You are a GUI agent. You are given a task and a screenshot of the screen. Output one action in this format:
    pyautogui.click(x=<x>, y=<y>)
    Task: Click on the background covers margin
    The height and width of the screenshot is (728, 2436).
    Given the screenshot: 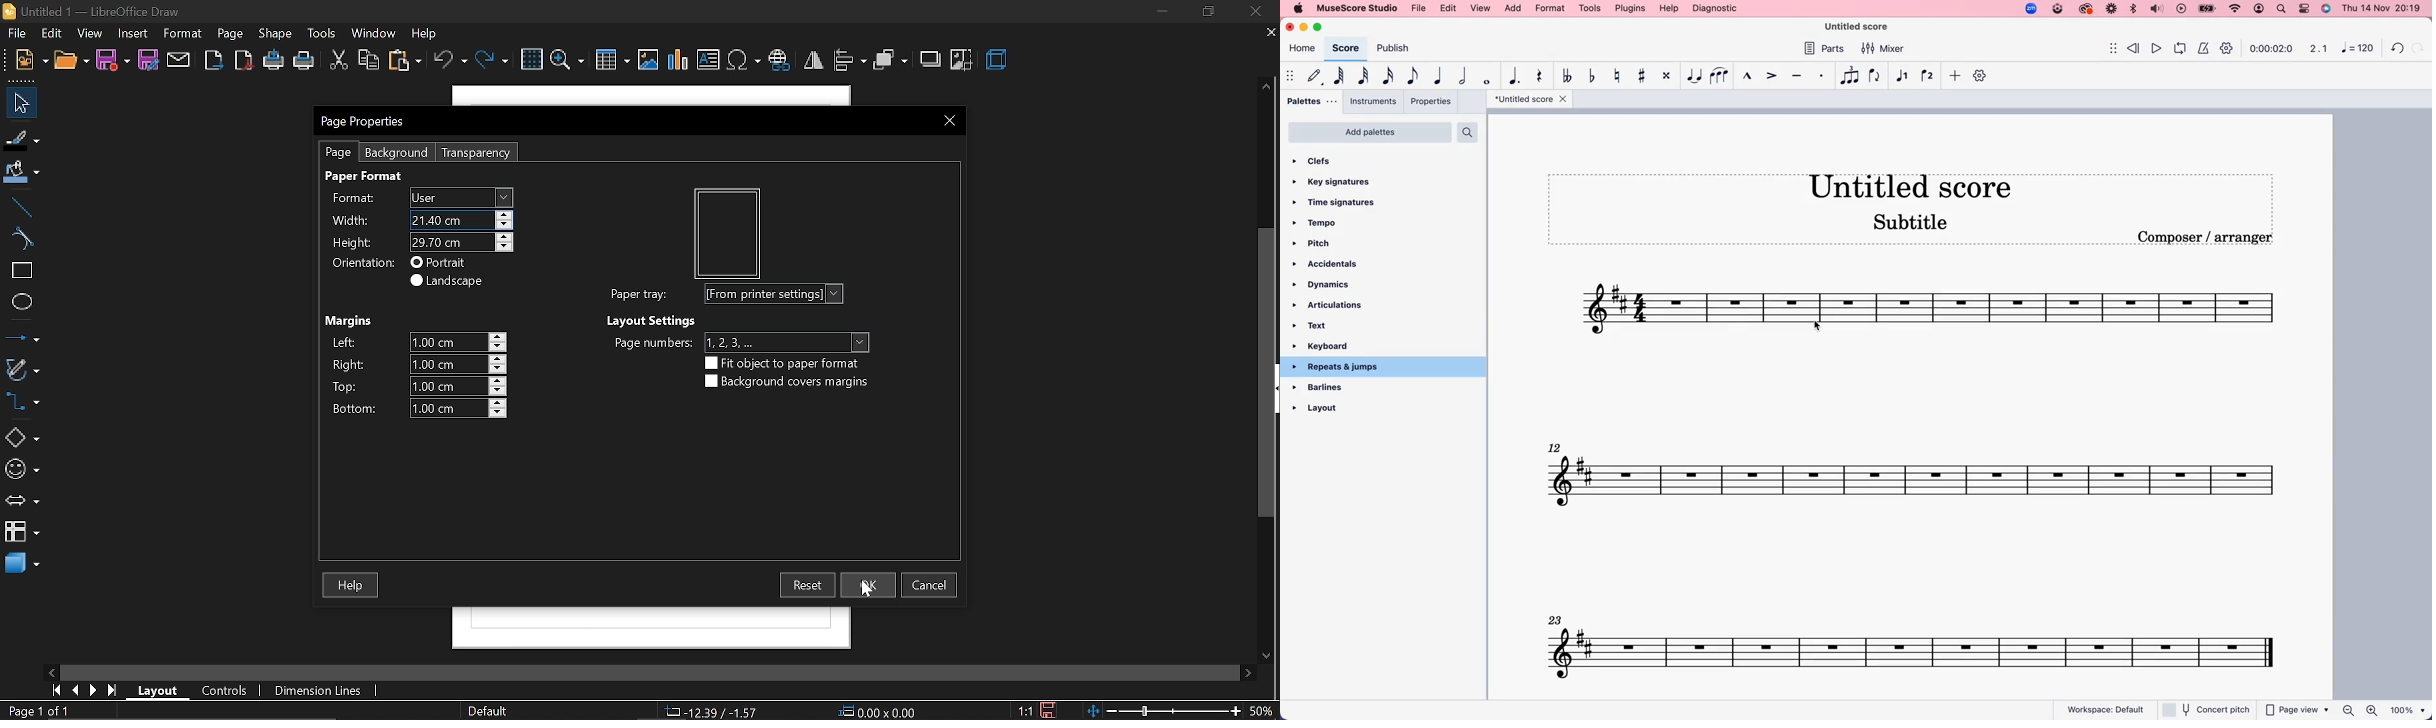 What is the action you would take?
    pyautogui.click(x=789, y=381)
    